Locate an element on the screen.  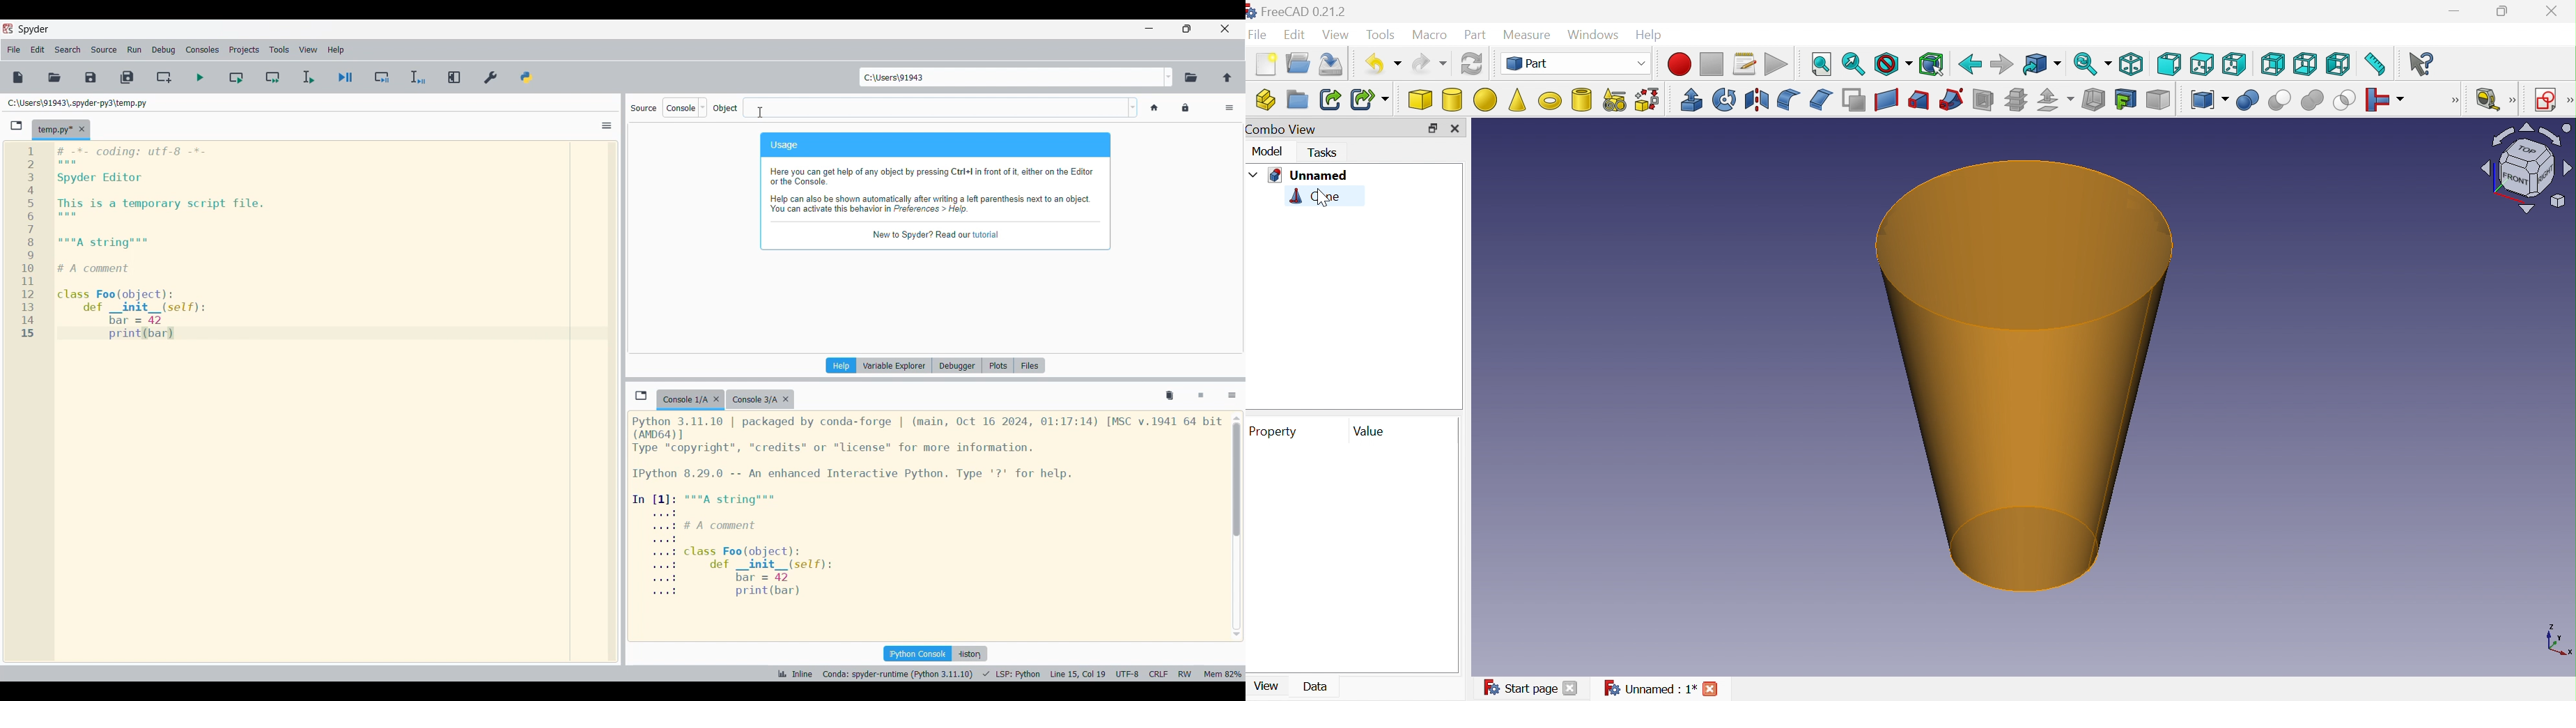
RW is located at coordinates (1186, 673).